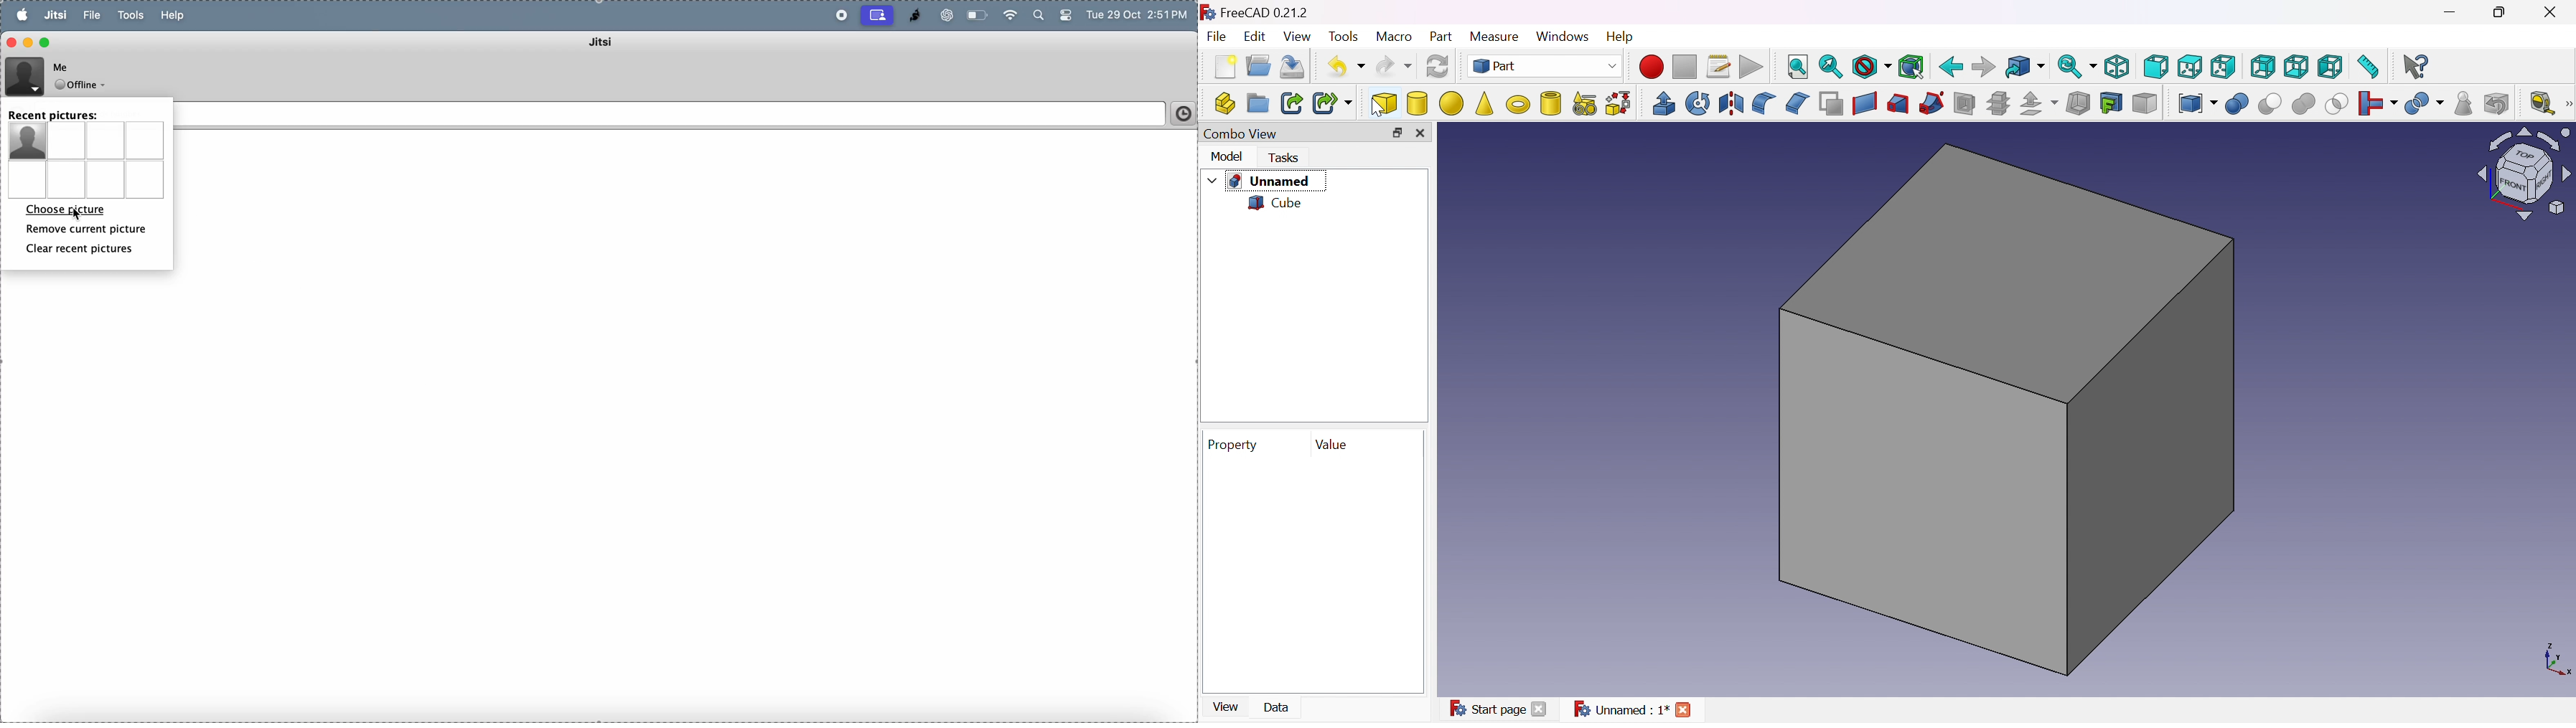  What do you see at coordinates (910, 16) in the screenshot?
I see `jitsi` at bounding box center [910, 16].